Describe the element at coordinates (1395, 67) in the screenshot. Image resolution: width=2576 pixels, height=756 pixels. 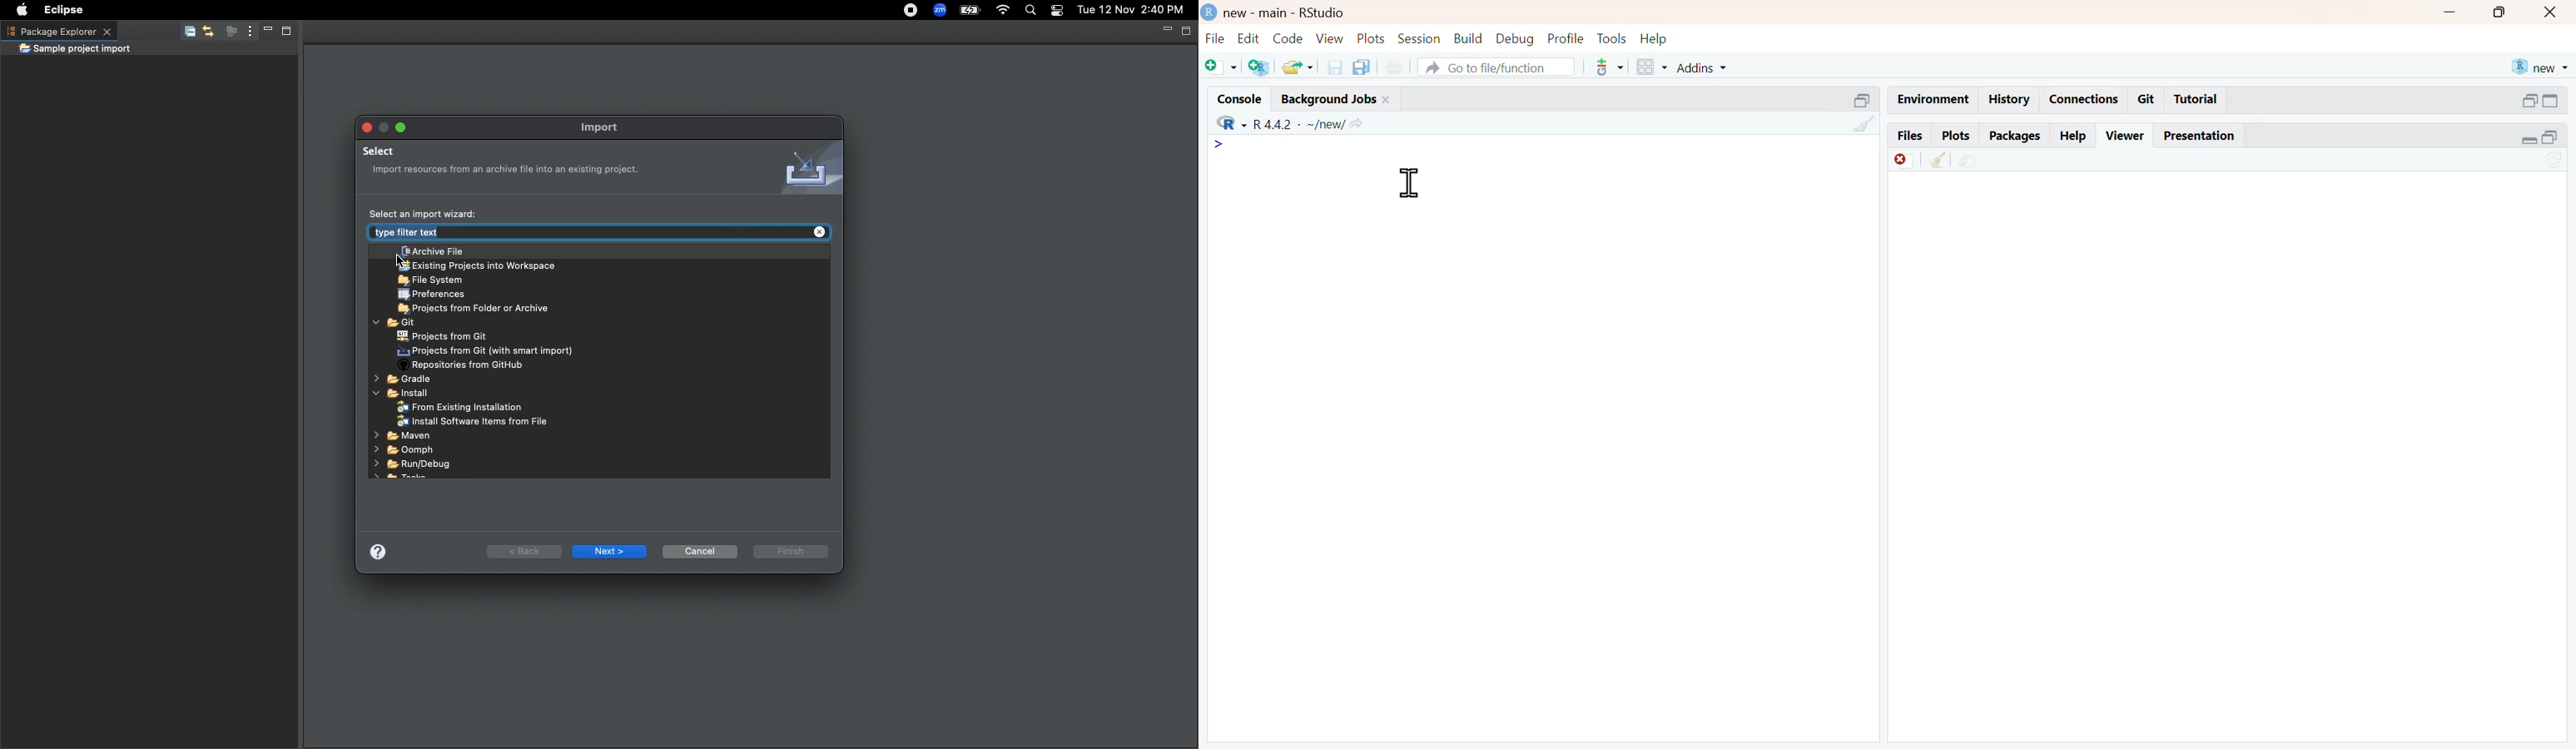
I see `print` at that location.